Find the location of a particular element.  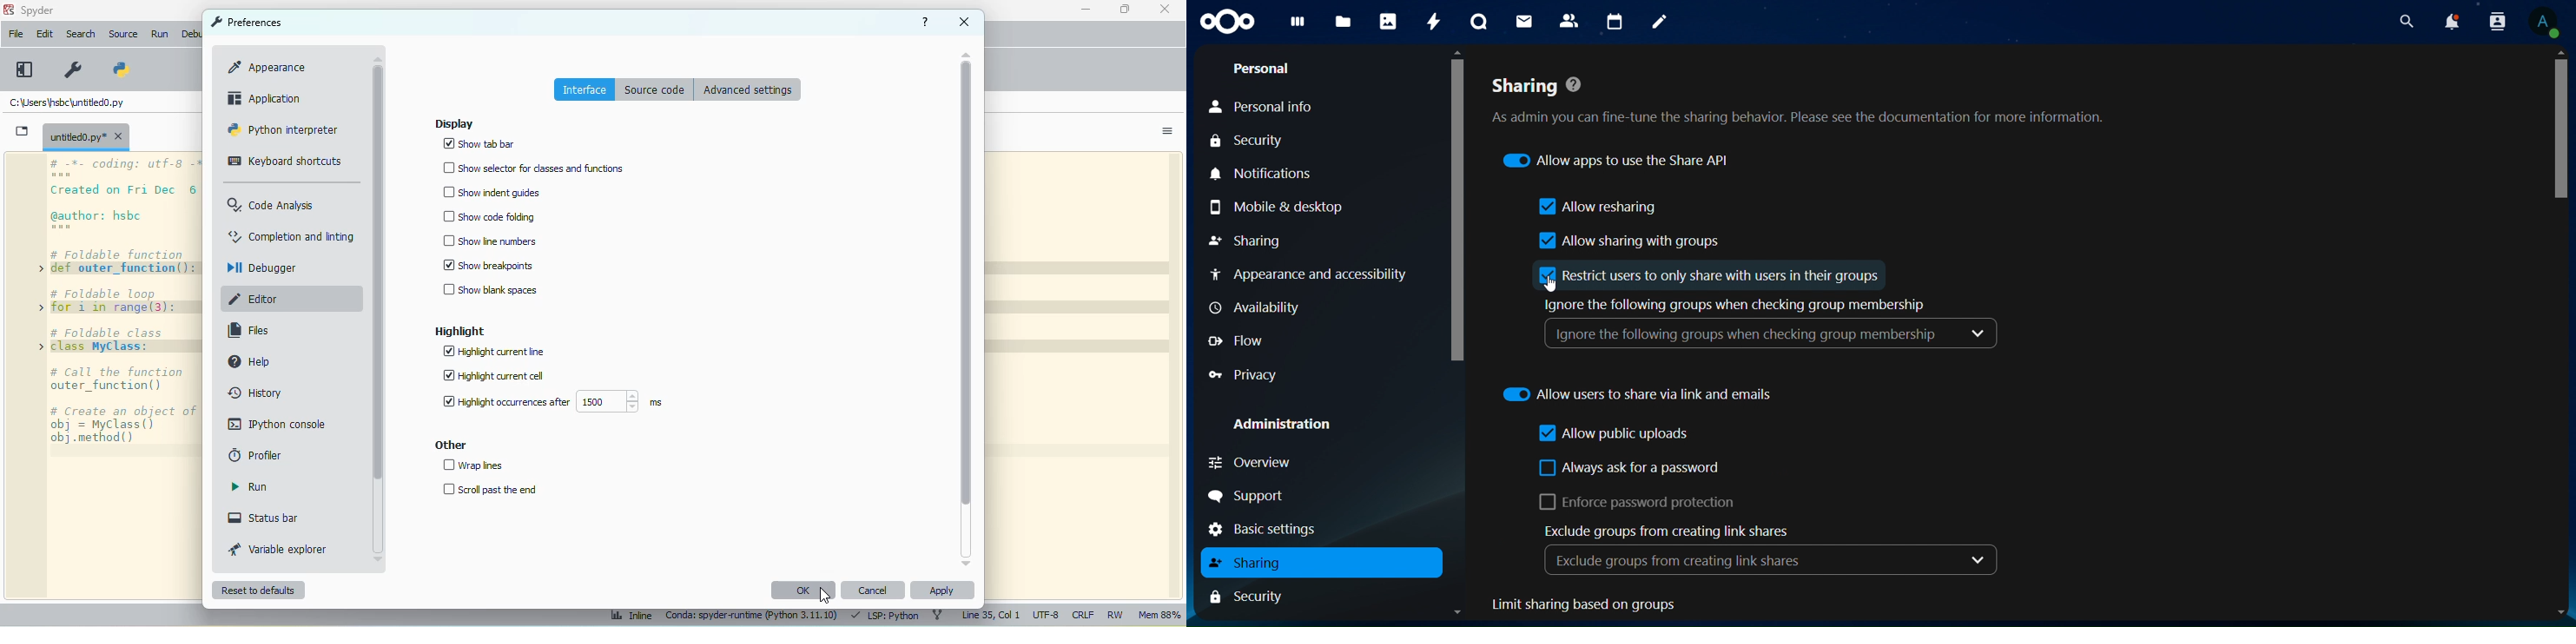

activity is located at coordinates (1435, 22).